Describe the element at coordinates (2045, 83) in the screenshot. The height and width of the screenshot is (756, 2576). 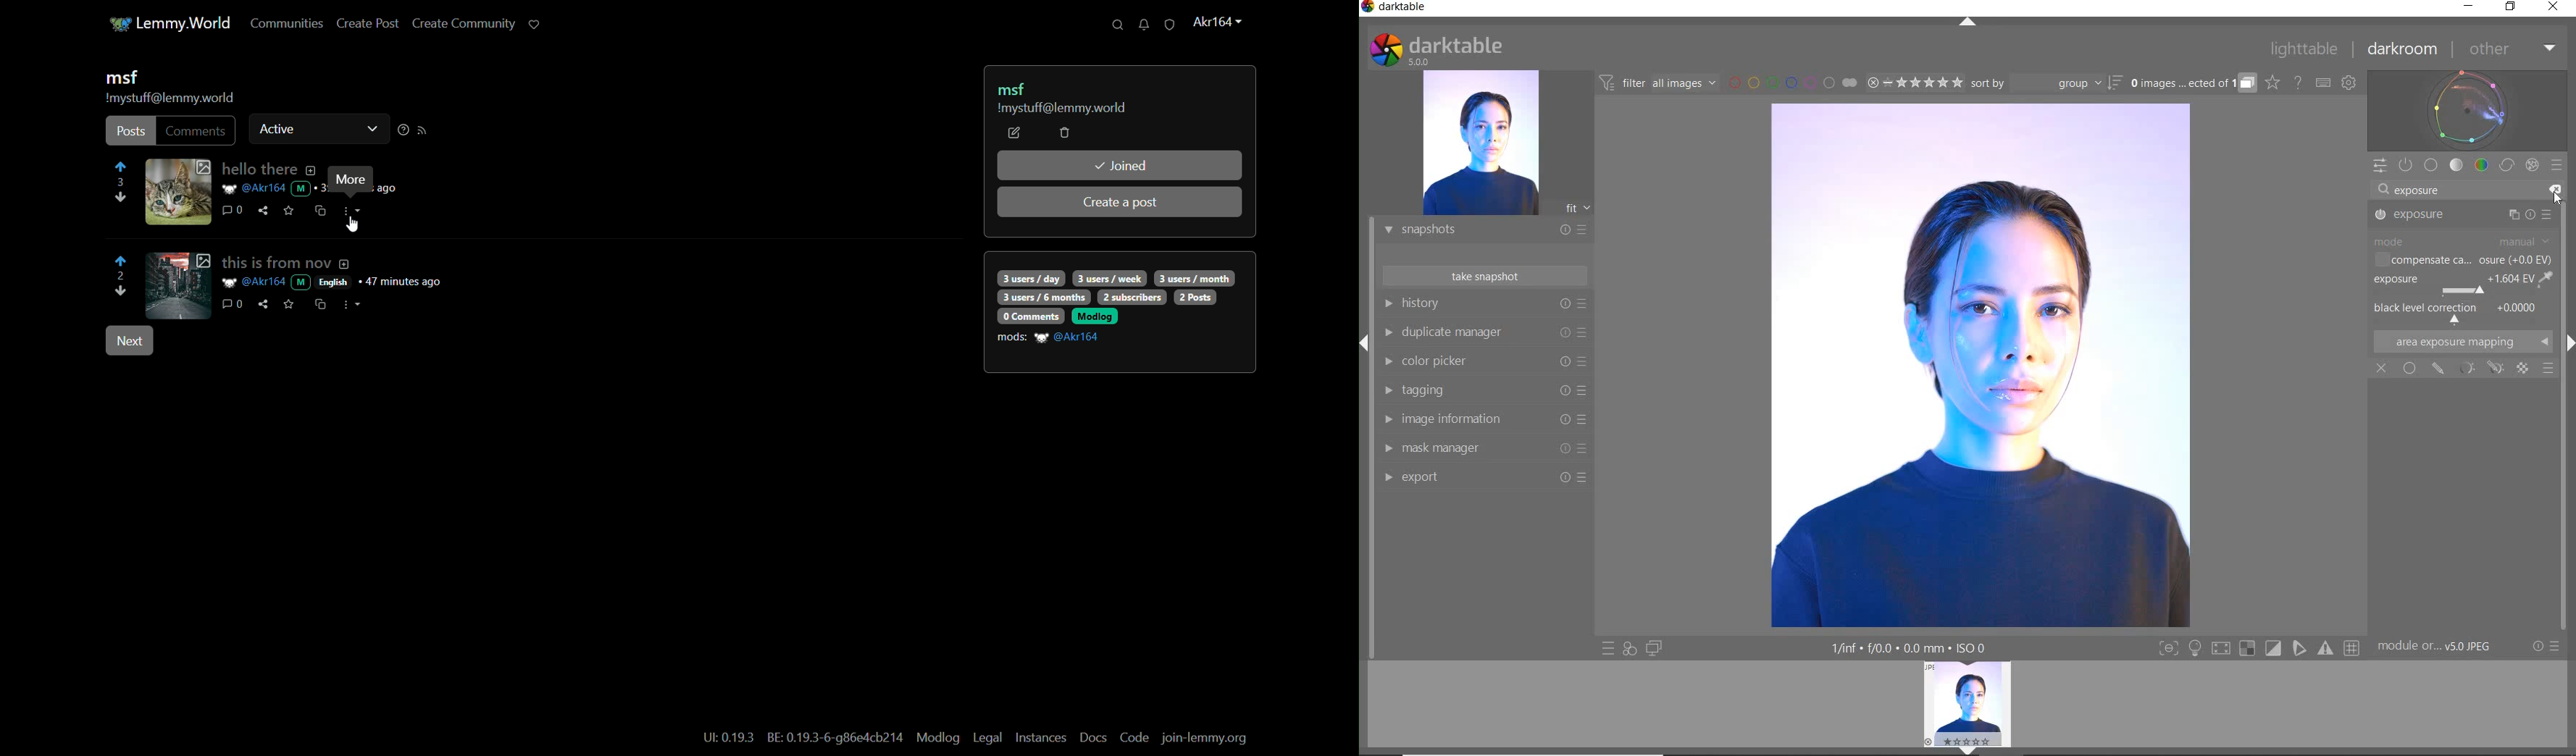
I see `SORT` at that location.